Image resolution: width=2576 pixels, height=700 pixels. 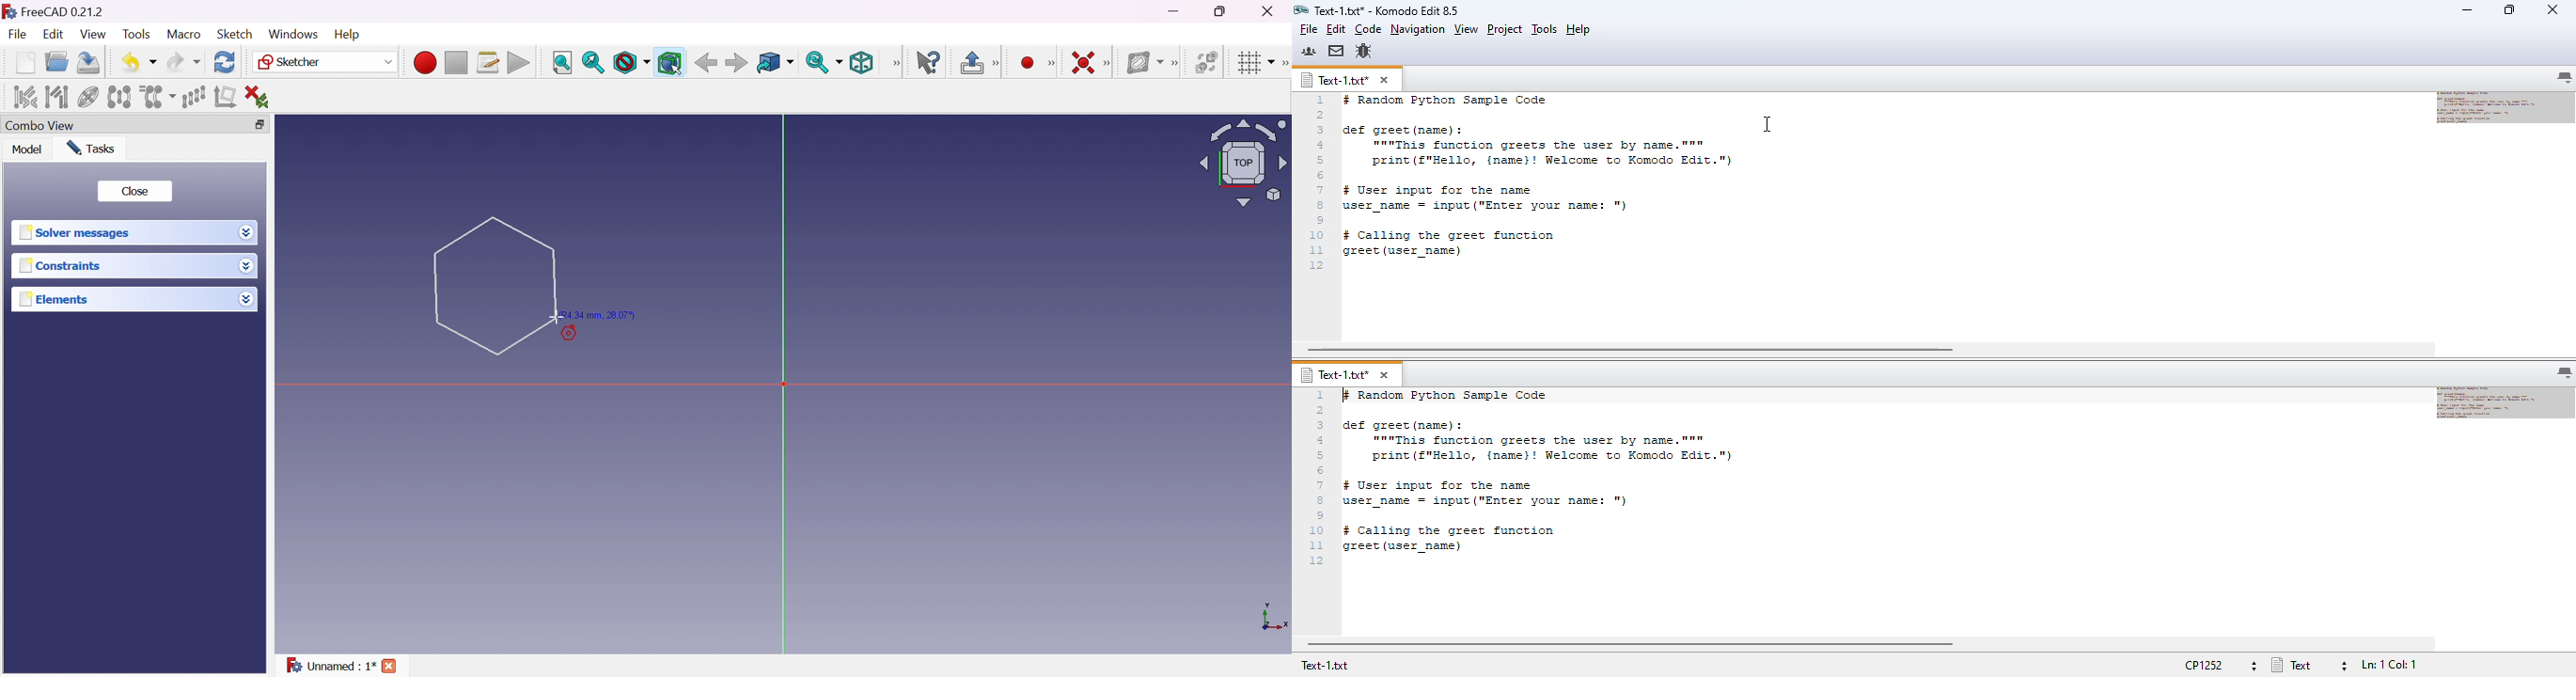 What do you see at coordinates (57, 62) in the screenshot?
I see `Open` at bounding box center [57, 62].